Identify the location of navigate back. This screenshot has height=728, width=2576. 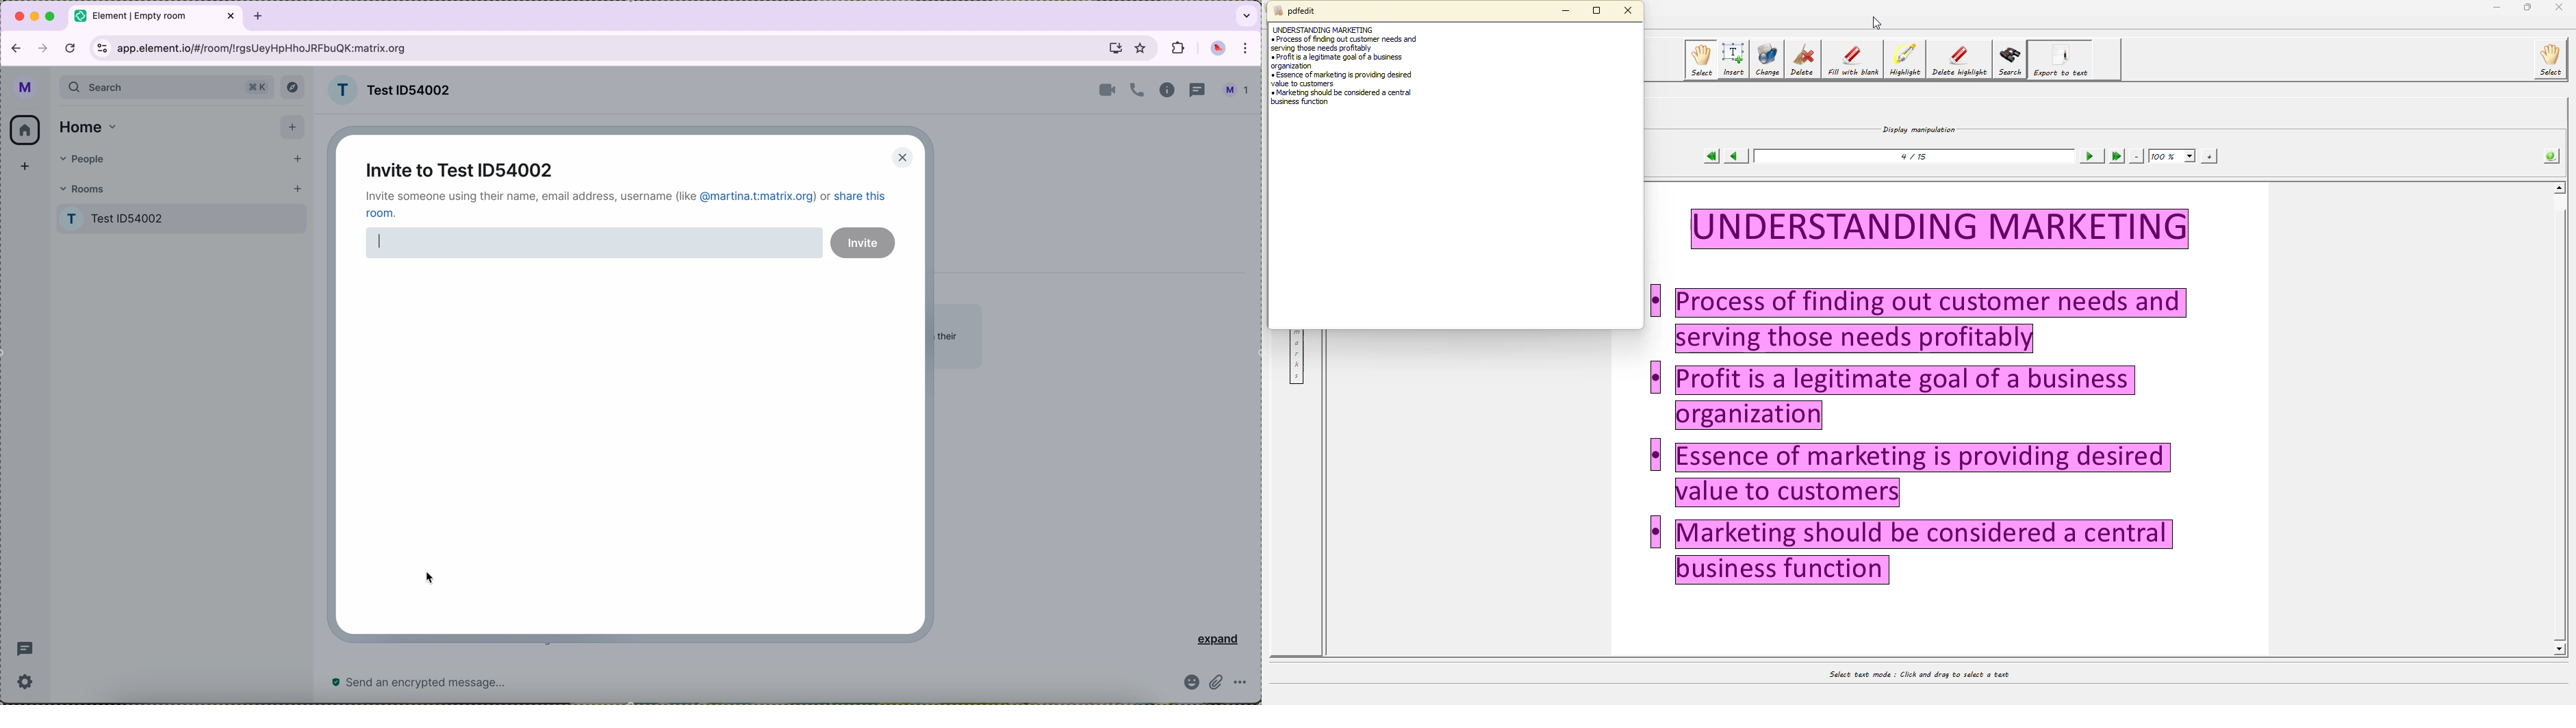
(14, 48).